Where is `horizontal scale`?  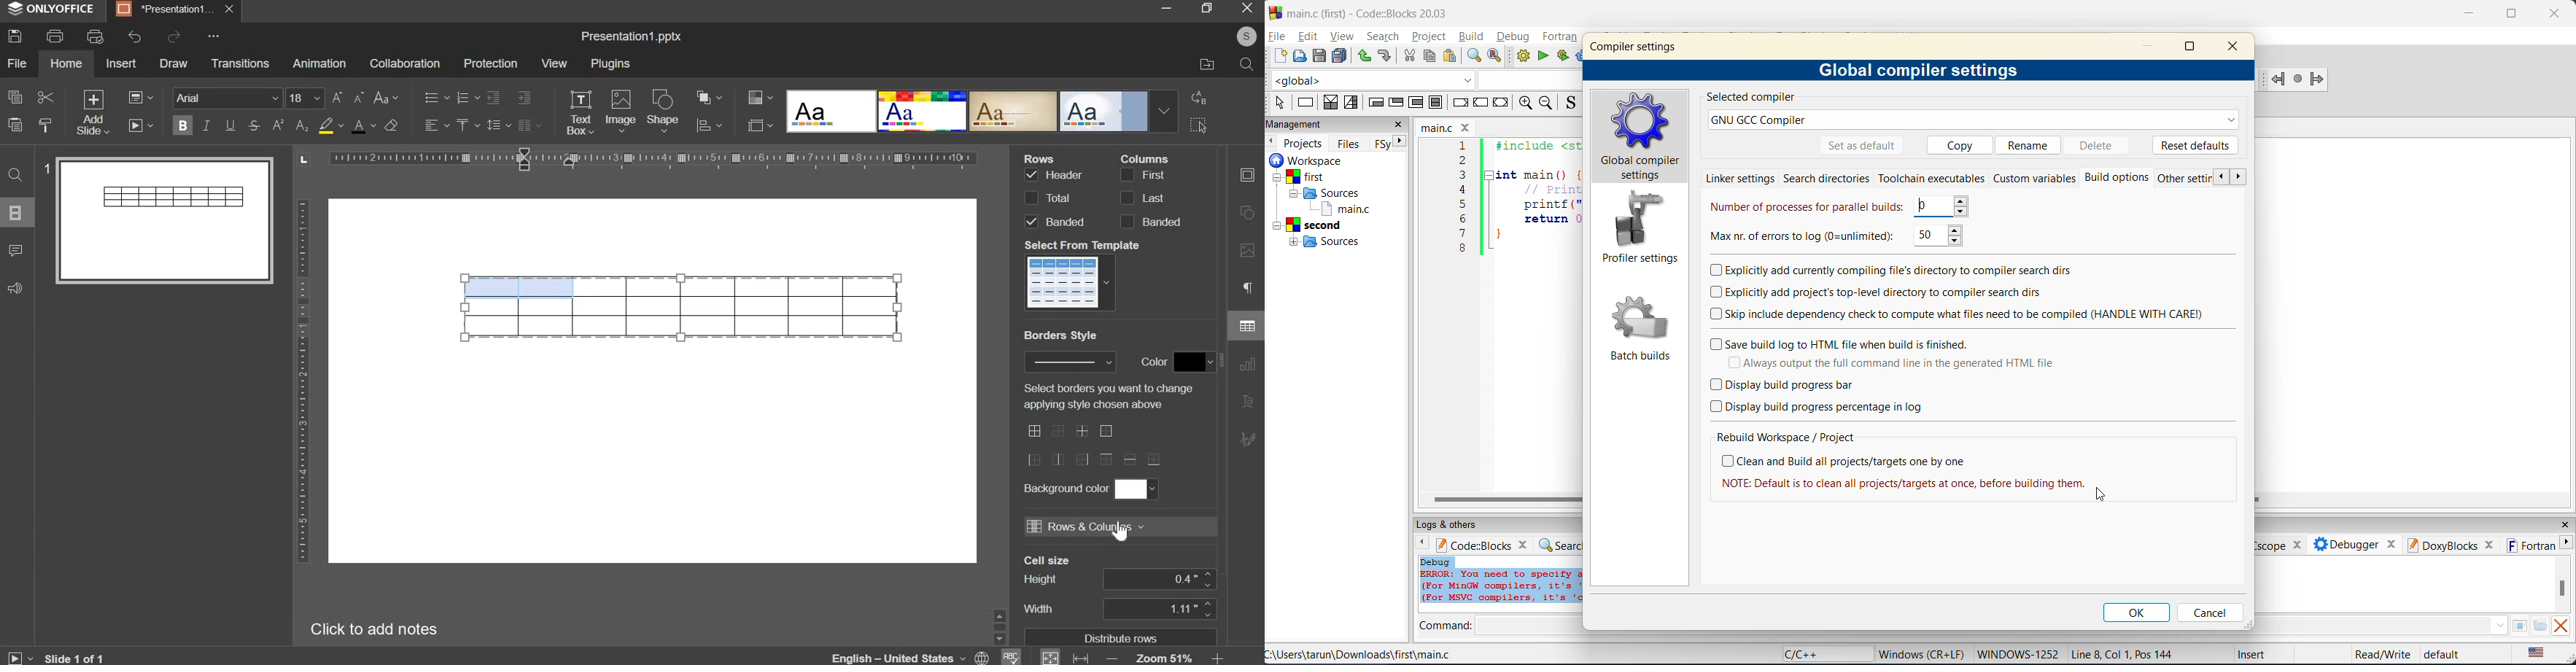 horizontal scale is located at coordinates (639, 162).